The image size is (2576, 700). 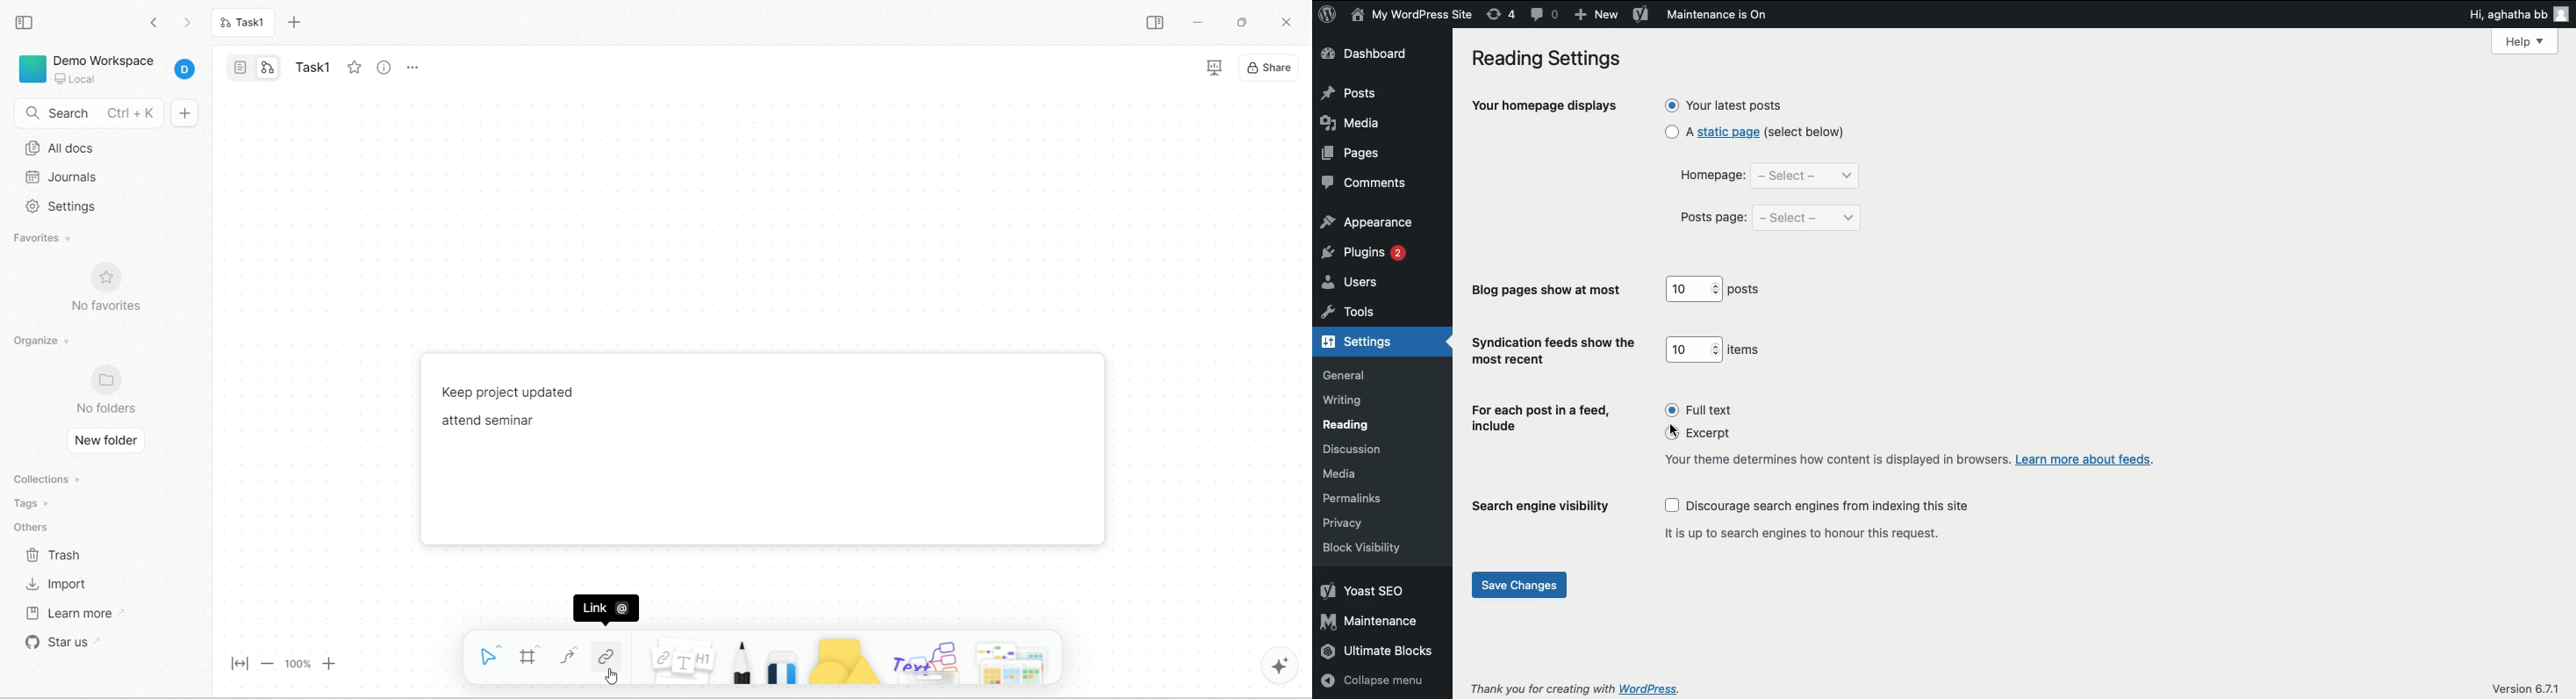 What do you see at coordinates (1548, 291) in the screenshot?
I see `blog pages show at most` at bounding box center [1548, 291].